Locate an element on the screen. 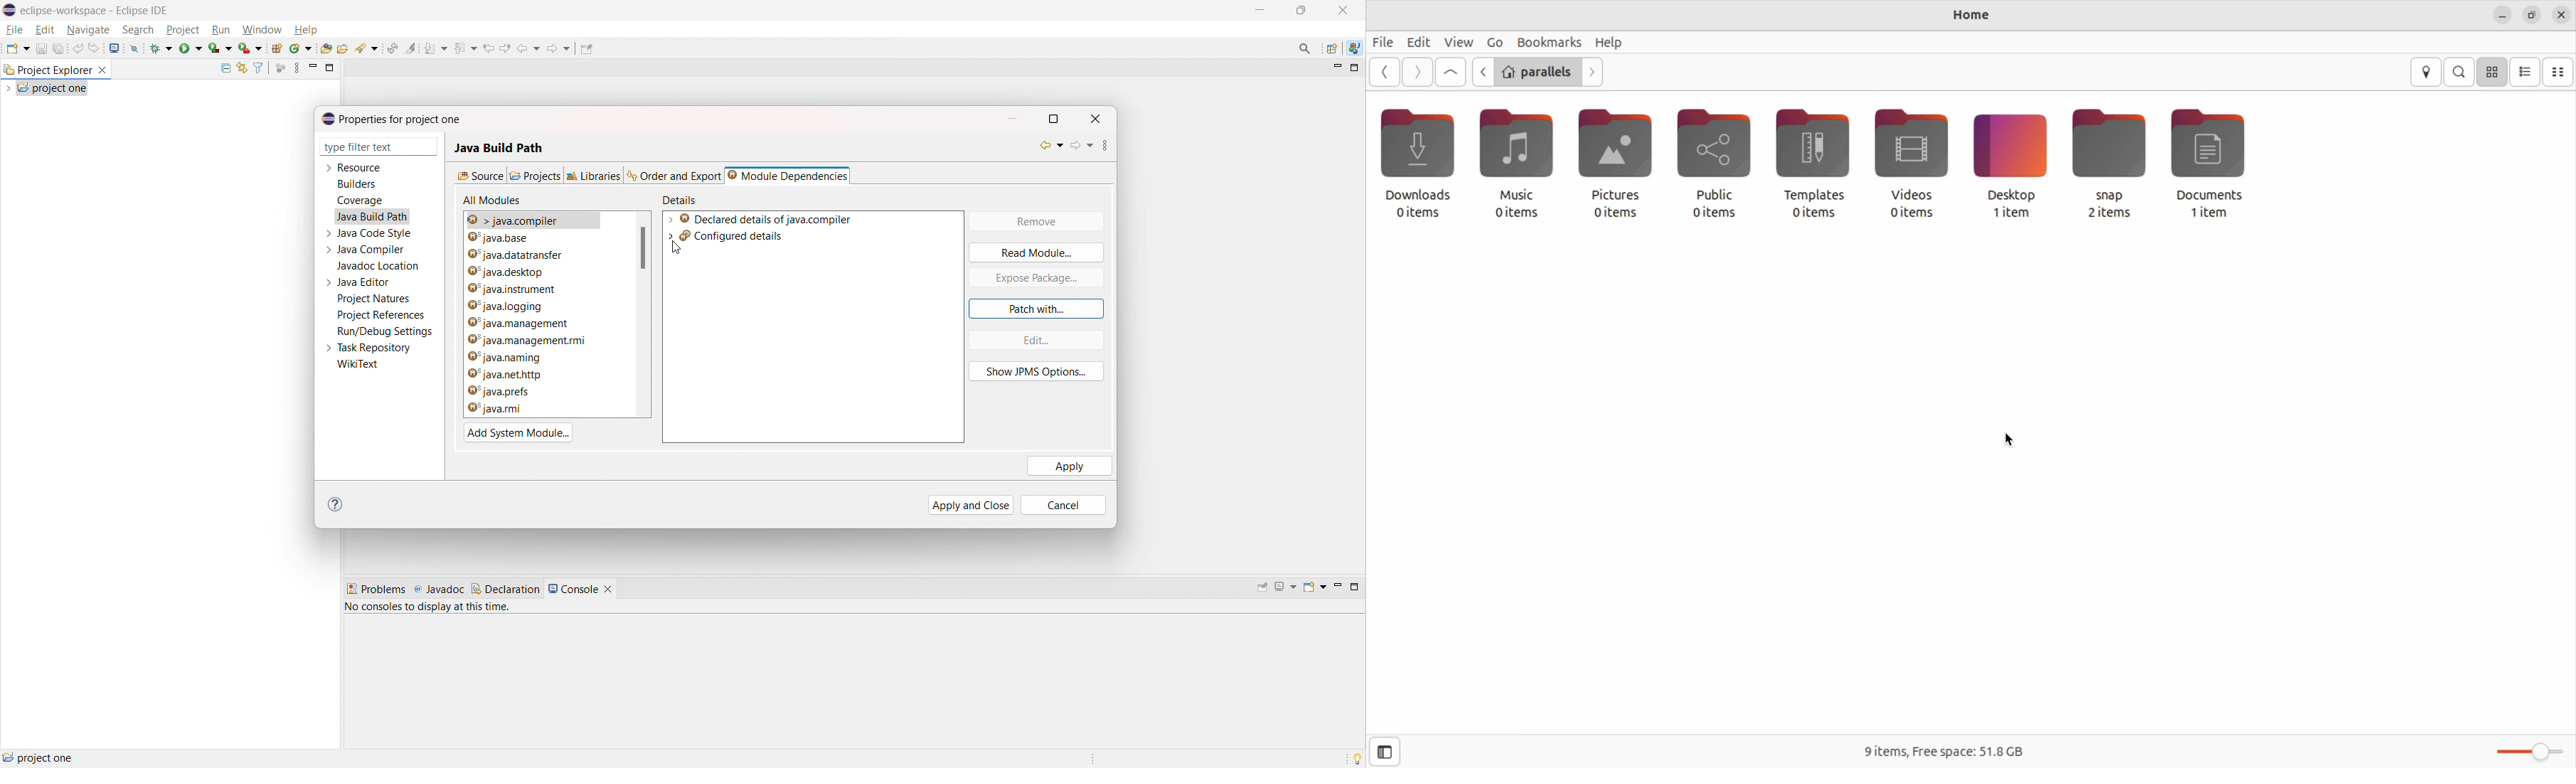  undo is located at coordinates (78, 48).